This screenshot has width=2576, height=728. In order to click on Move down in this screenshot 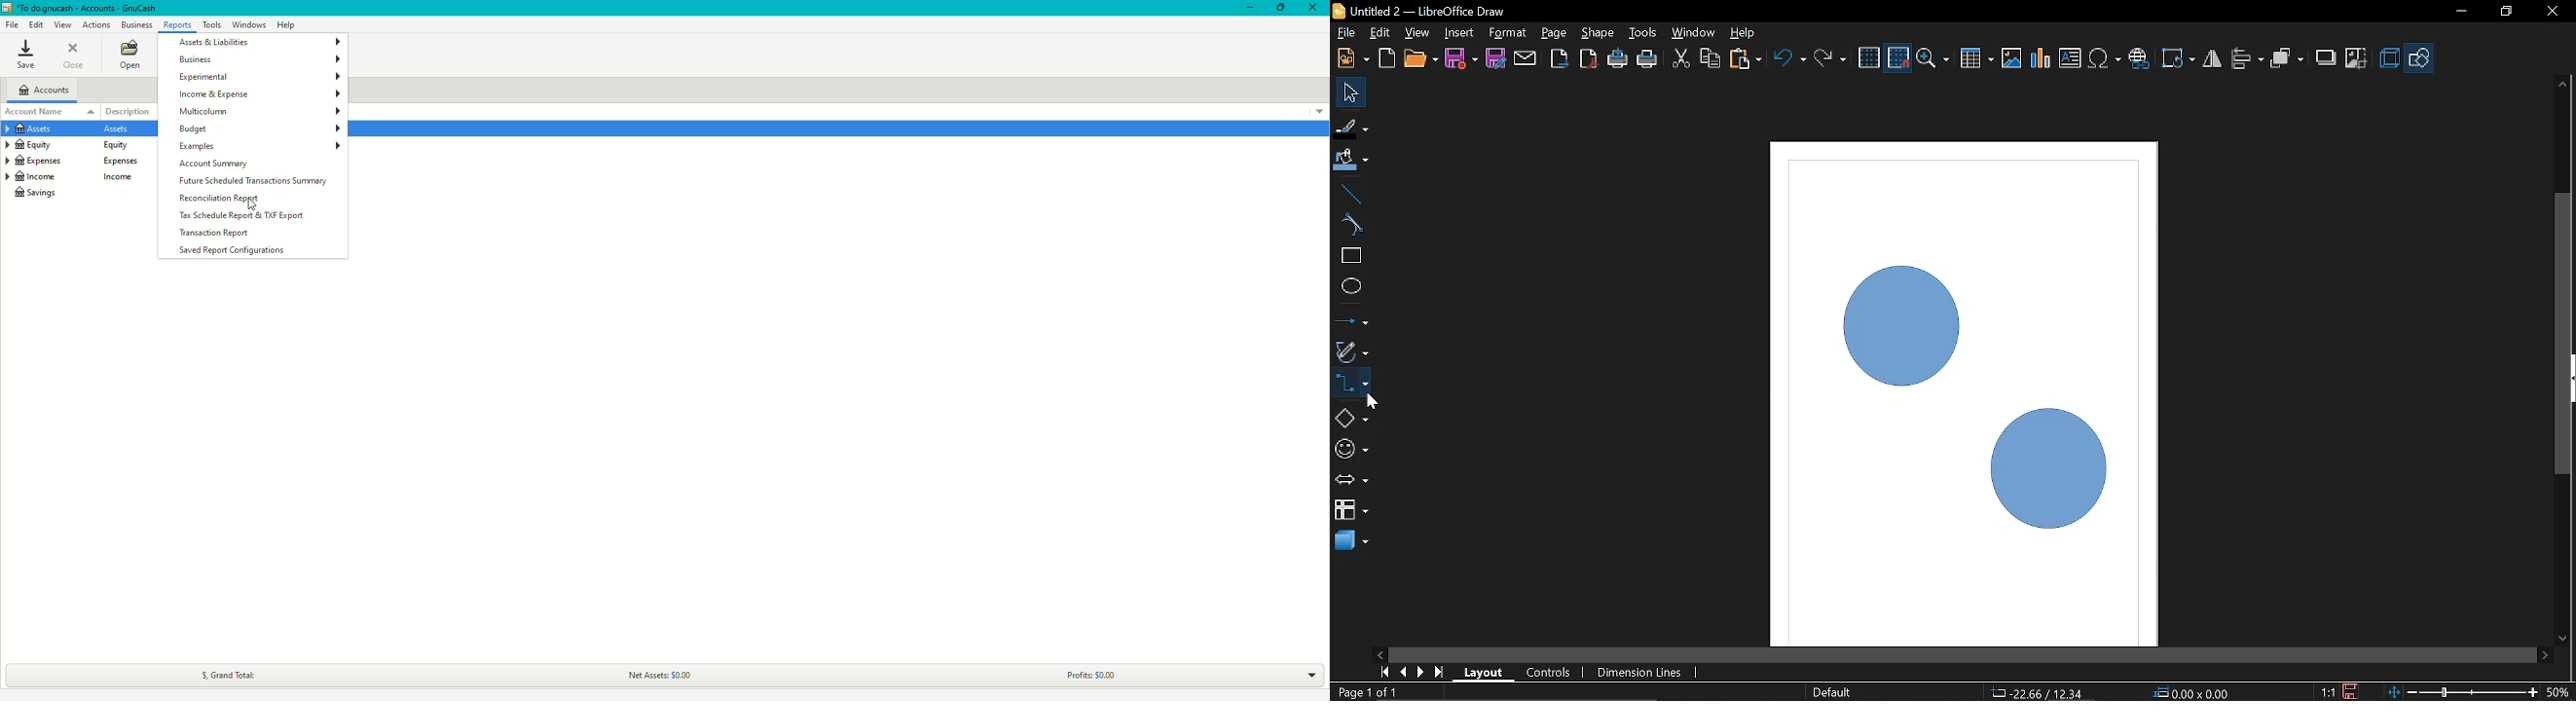, I will do `click(2566, 642)`.